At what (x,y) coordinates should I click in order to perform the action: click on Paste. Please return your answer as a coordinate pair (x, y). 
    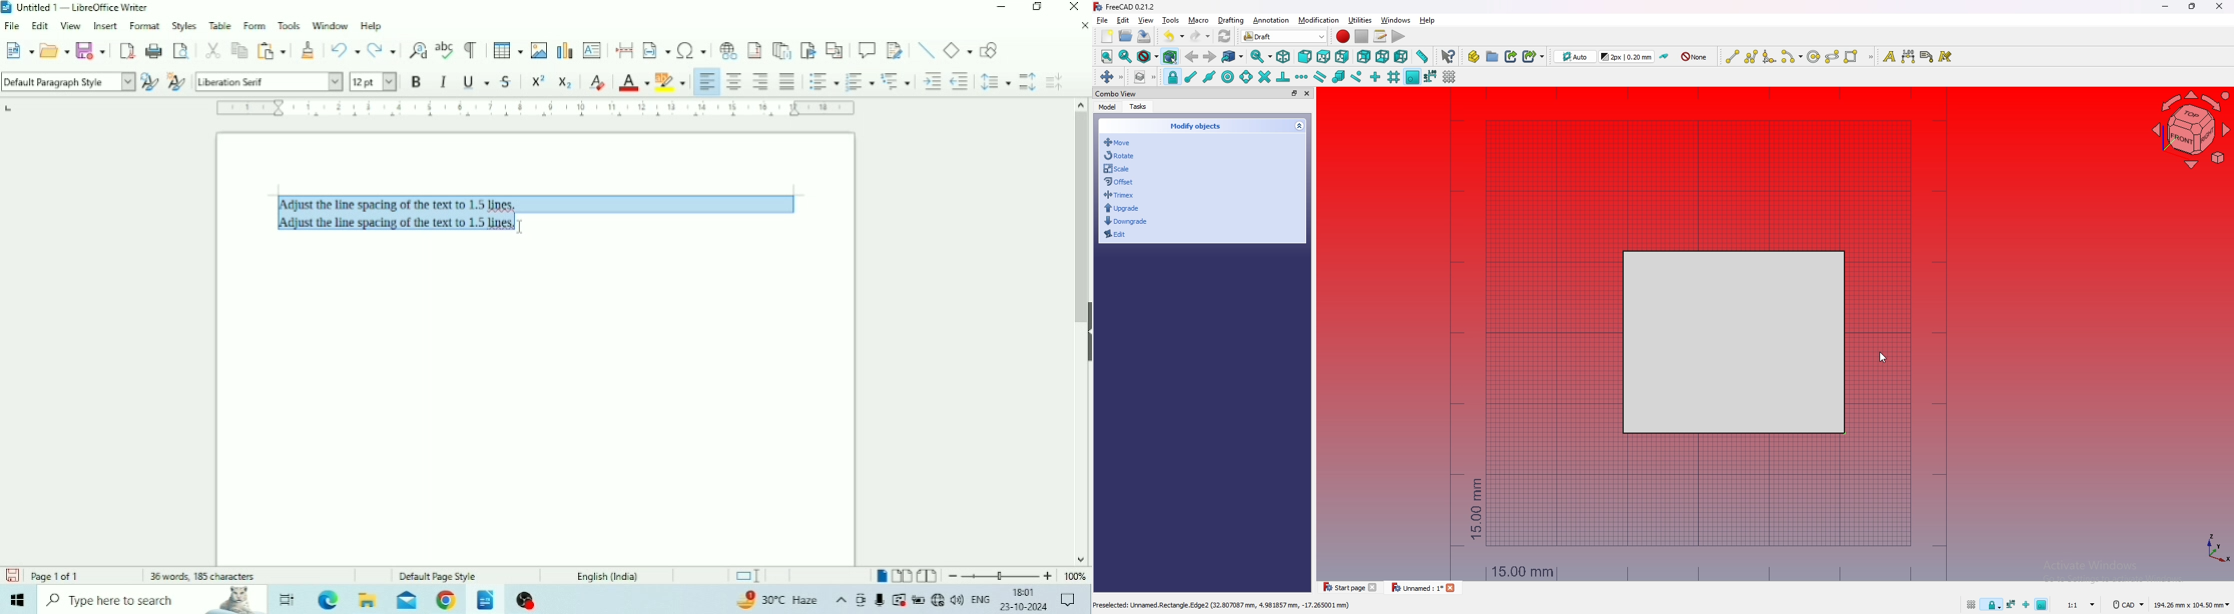
    Looking at the image, I should click on (273, 51).